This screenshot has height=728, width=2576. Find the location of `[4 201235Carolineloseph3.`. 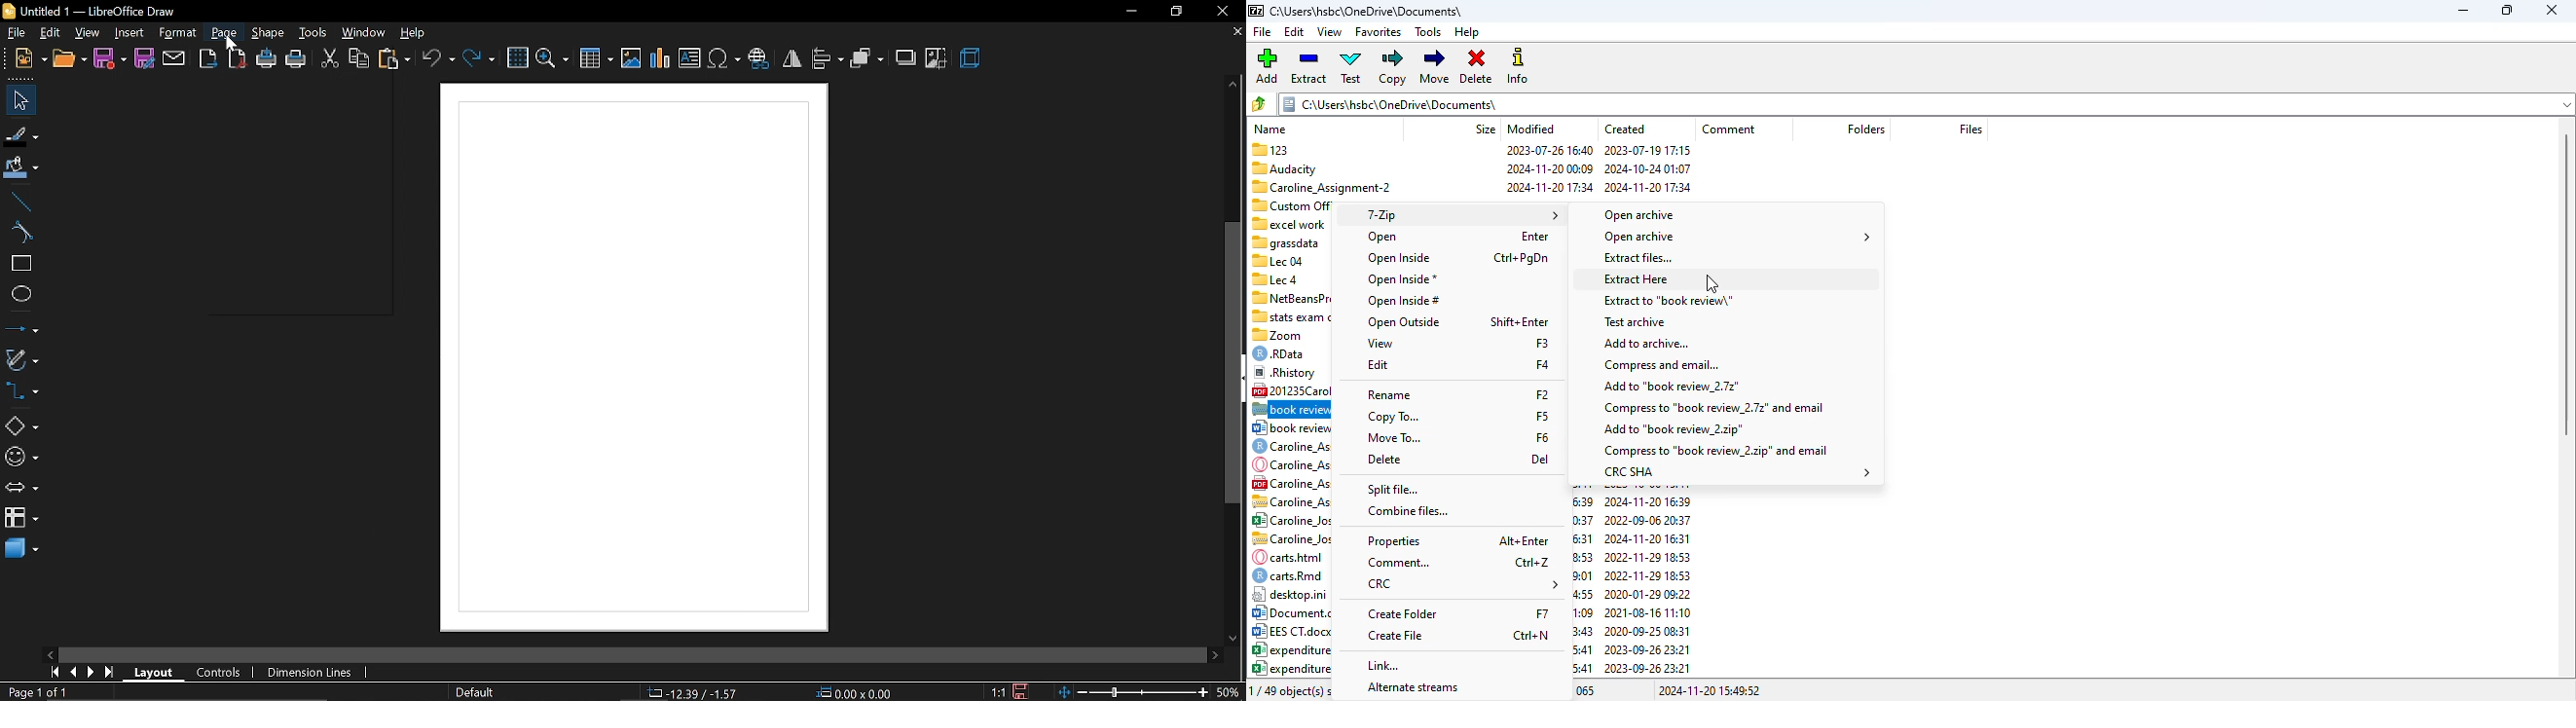

[4 201235Carolineloseph3. is located at coordinates (1292, 390).